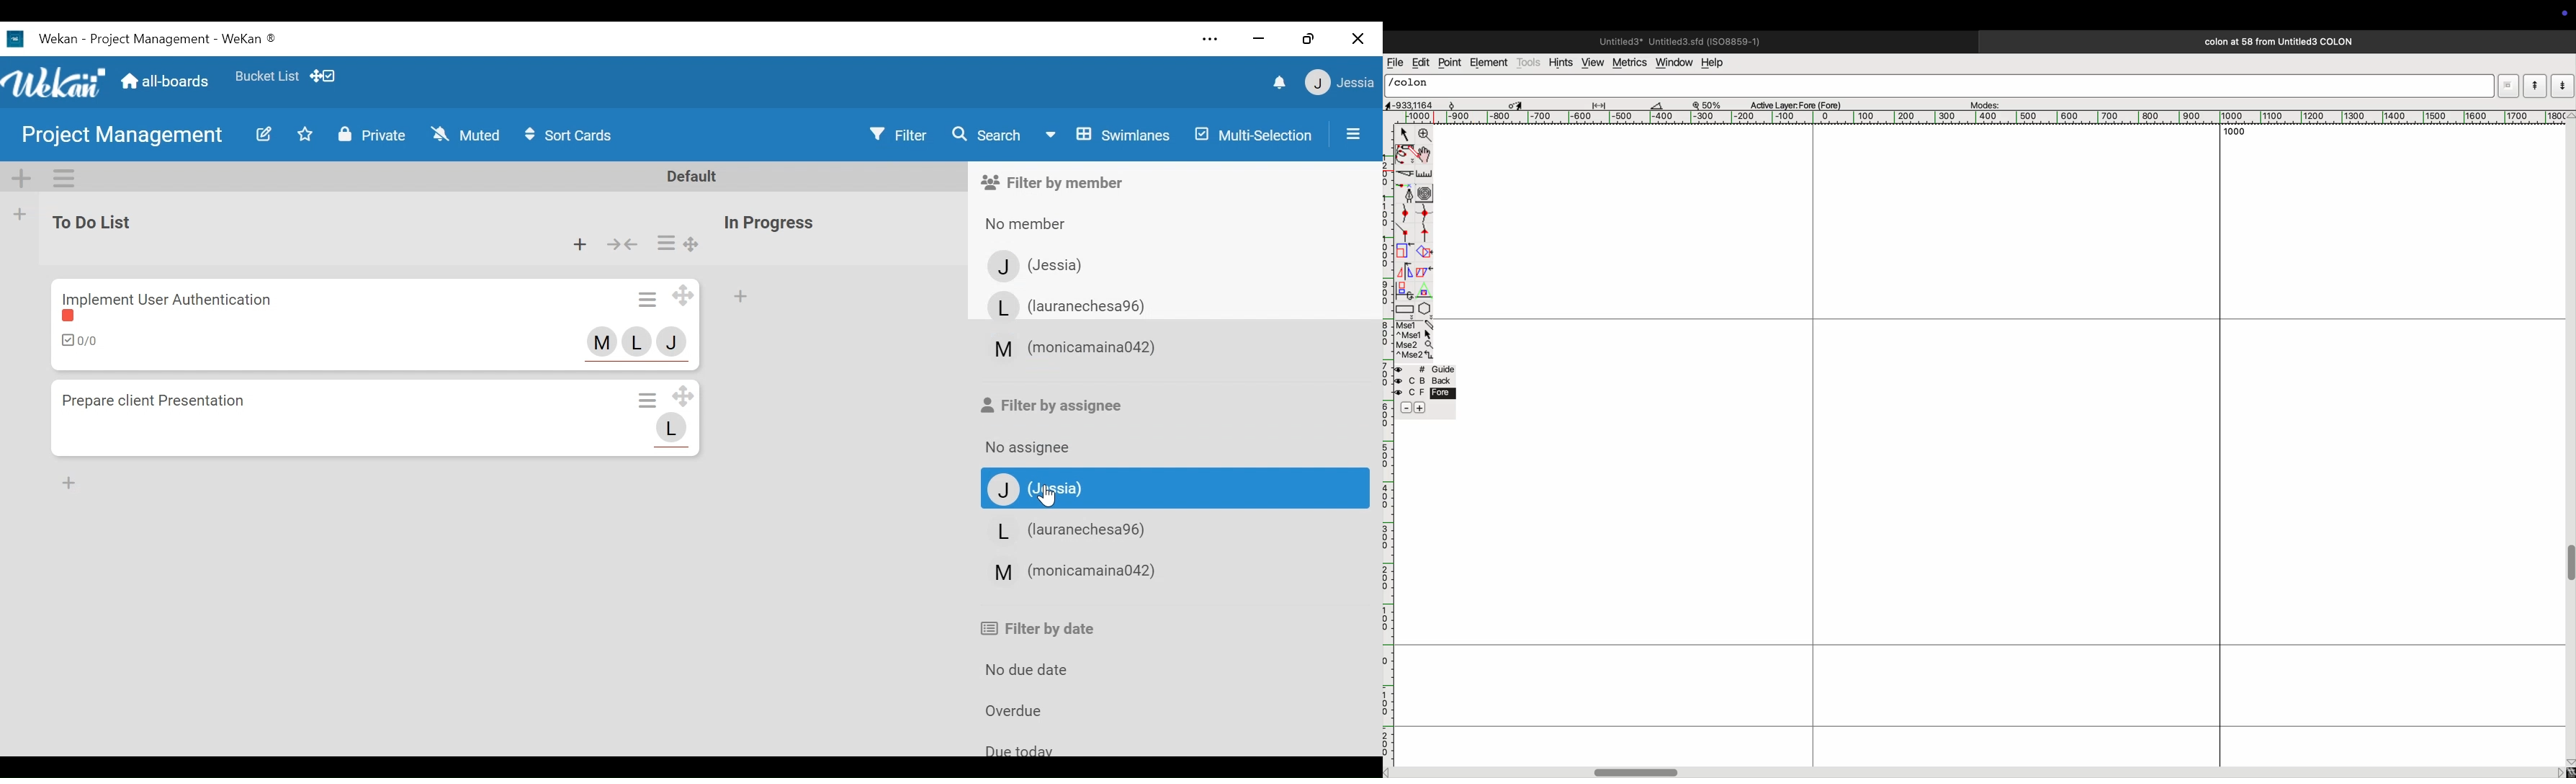 This screenshot has width=2576, height=784. I want to click on Filter, so click(894, 134).